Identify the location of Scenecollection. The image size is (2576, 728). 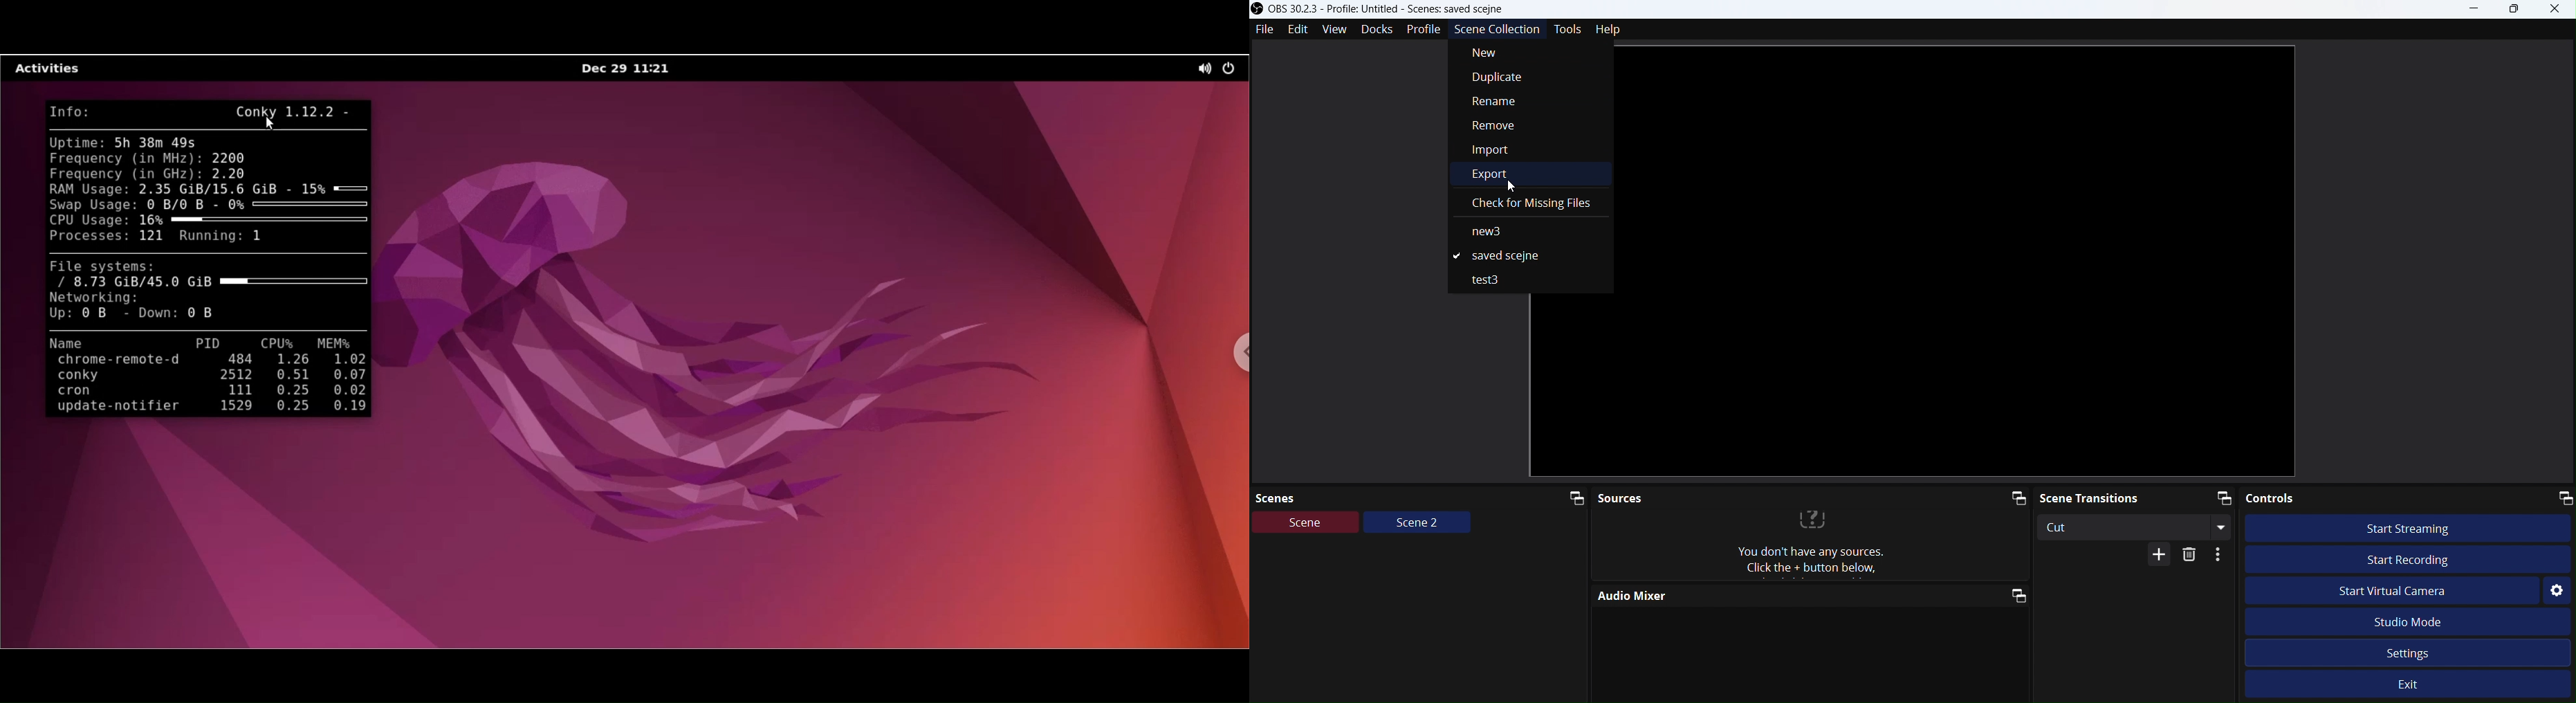
(1498, 30).